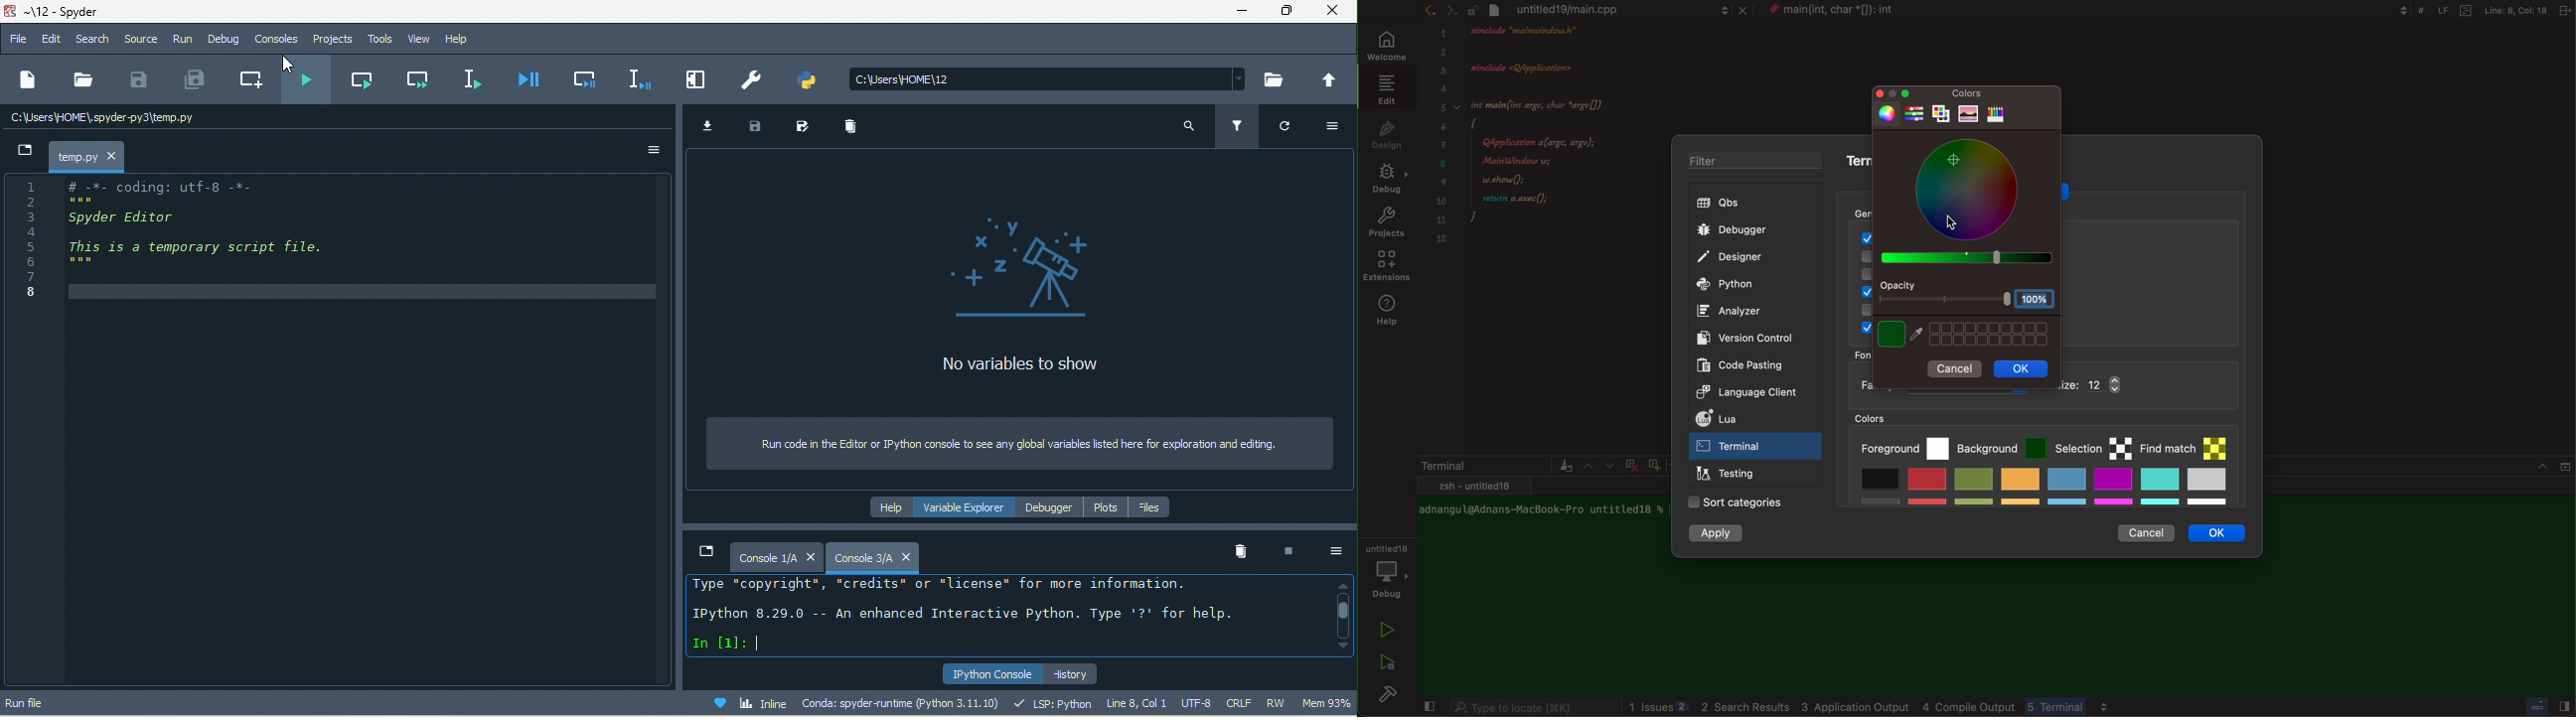 Image resolution: width=2576 pixels, height=728 pixels. I want to click on extensions, so click(1388, 268).